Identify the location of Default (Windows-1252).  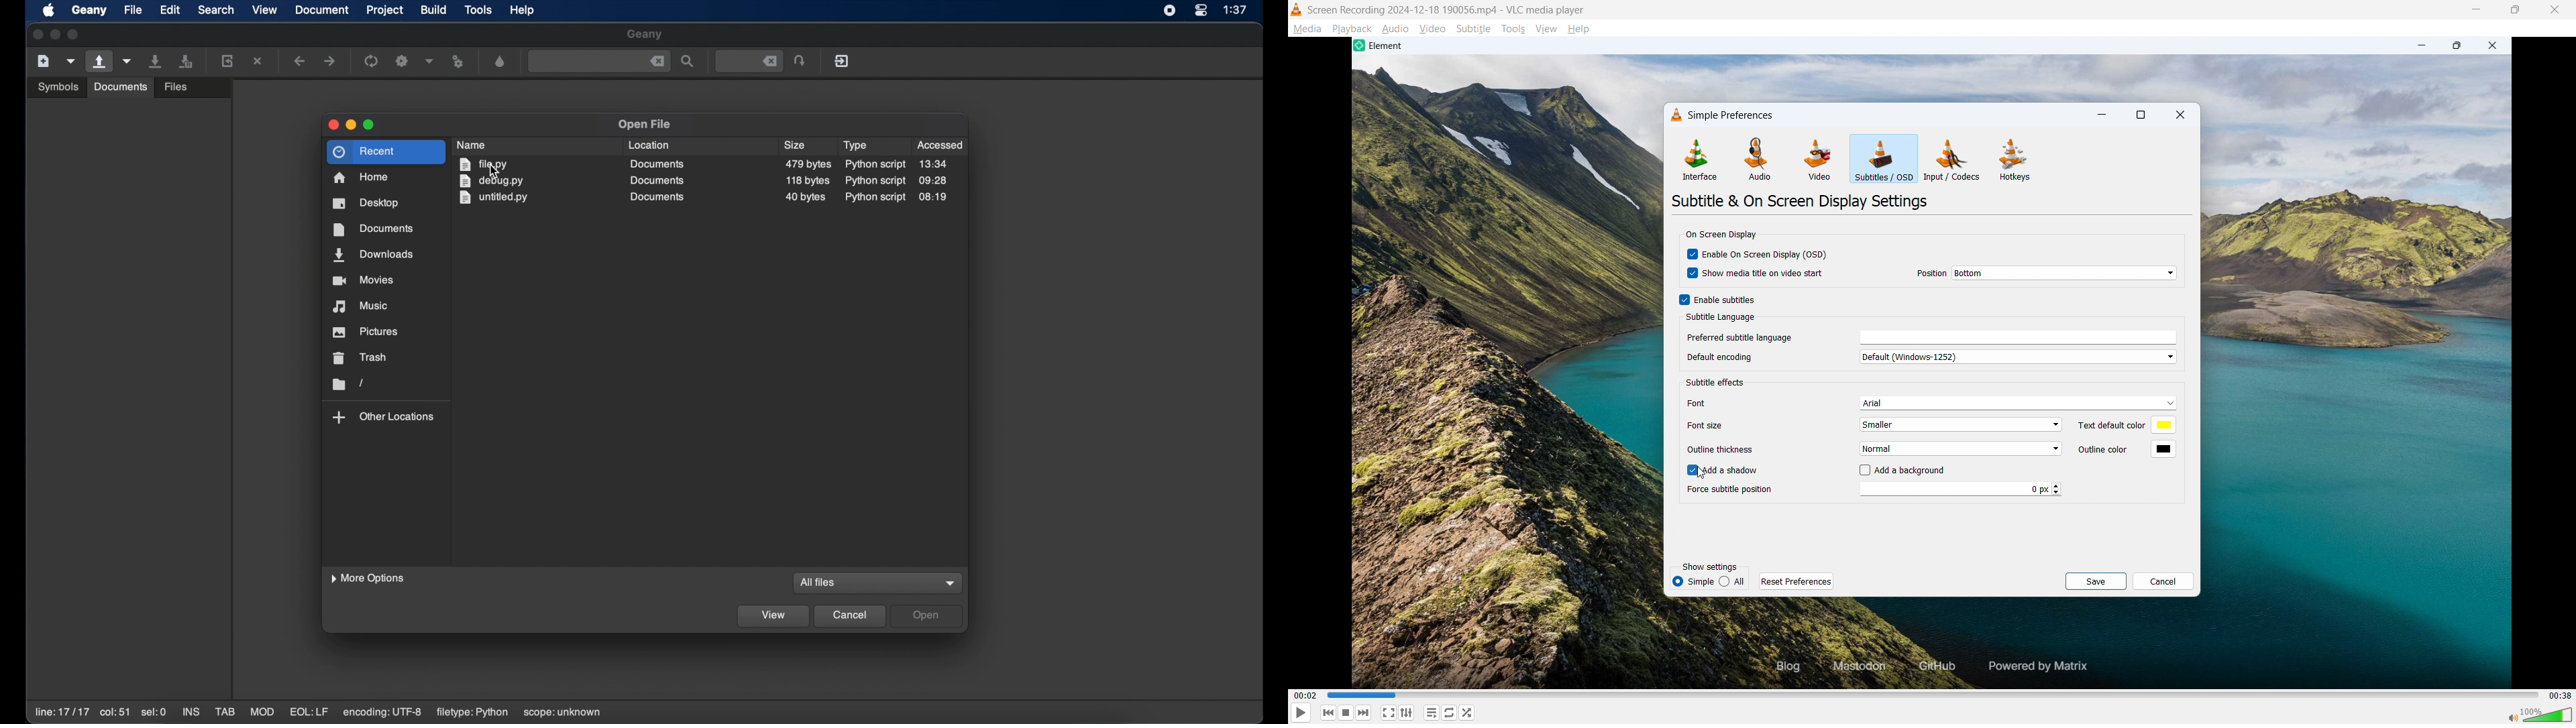
(2018, 357).